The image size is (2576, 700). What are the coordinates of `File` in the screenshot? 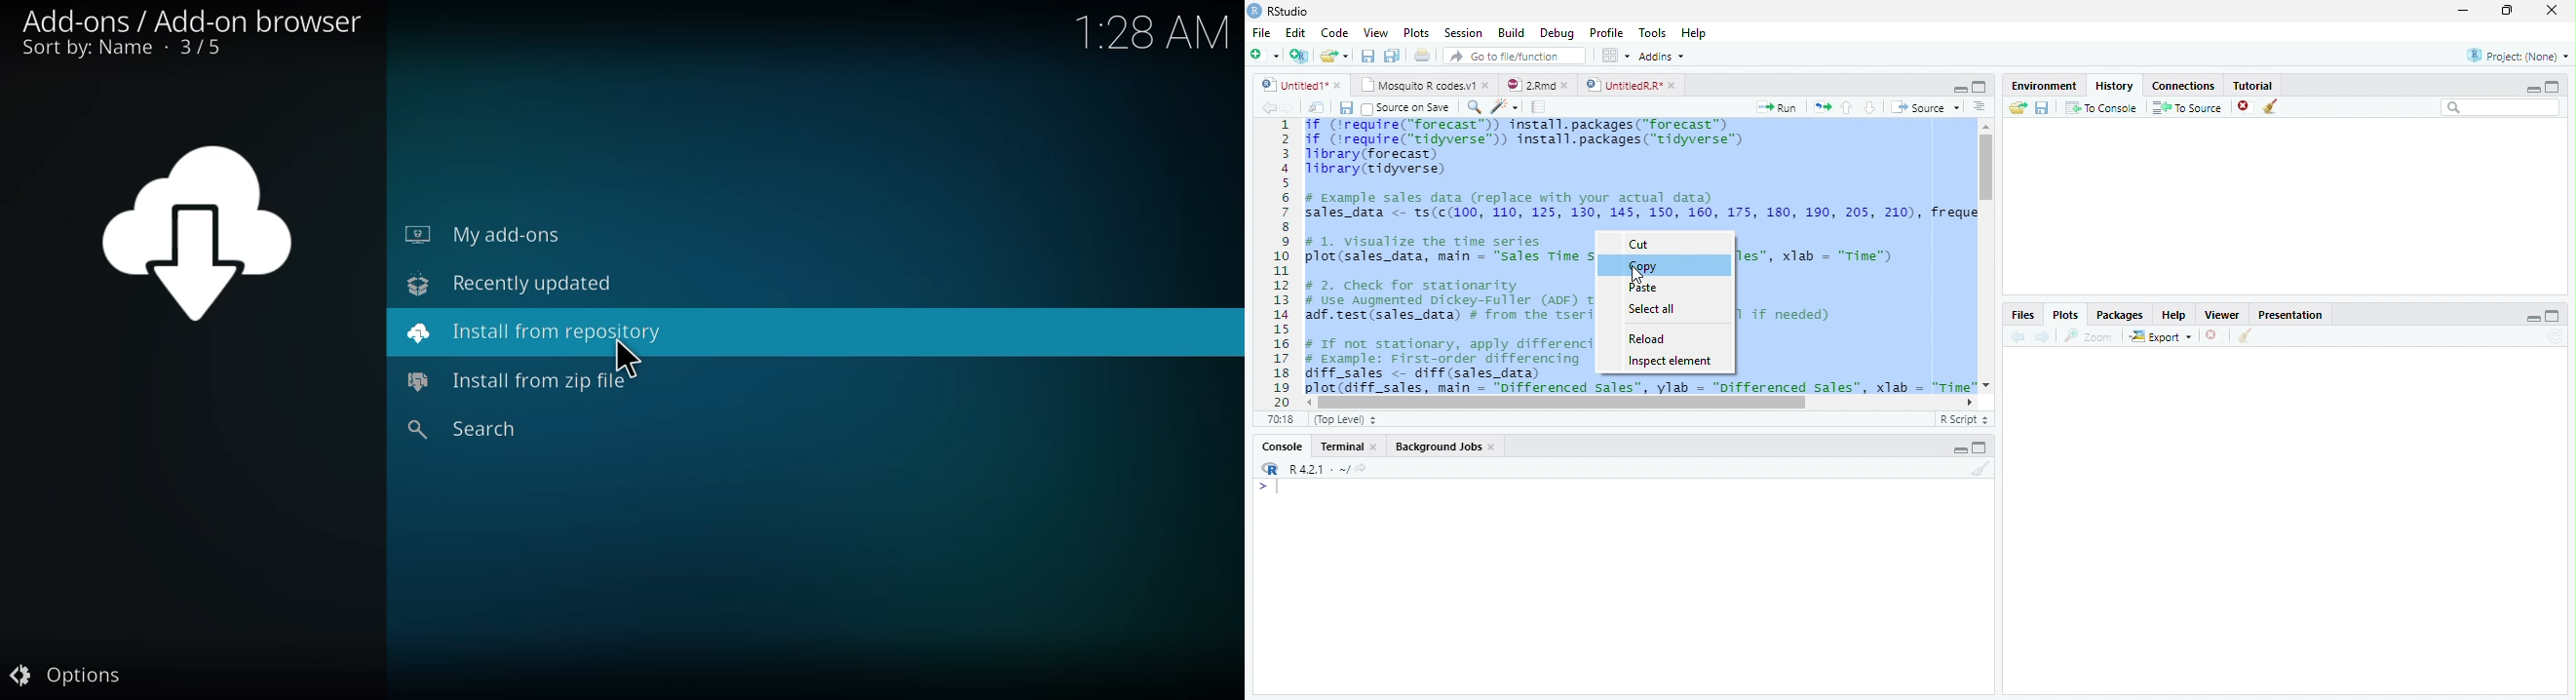 It's located at (1261, 32).